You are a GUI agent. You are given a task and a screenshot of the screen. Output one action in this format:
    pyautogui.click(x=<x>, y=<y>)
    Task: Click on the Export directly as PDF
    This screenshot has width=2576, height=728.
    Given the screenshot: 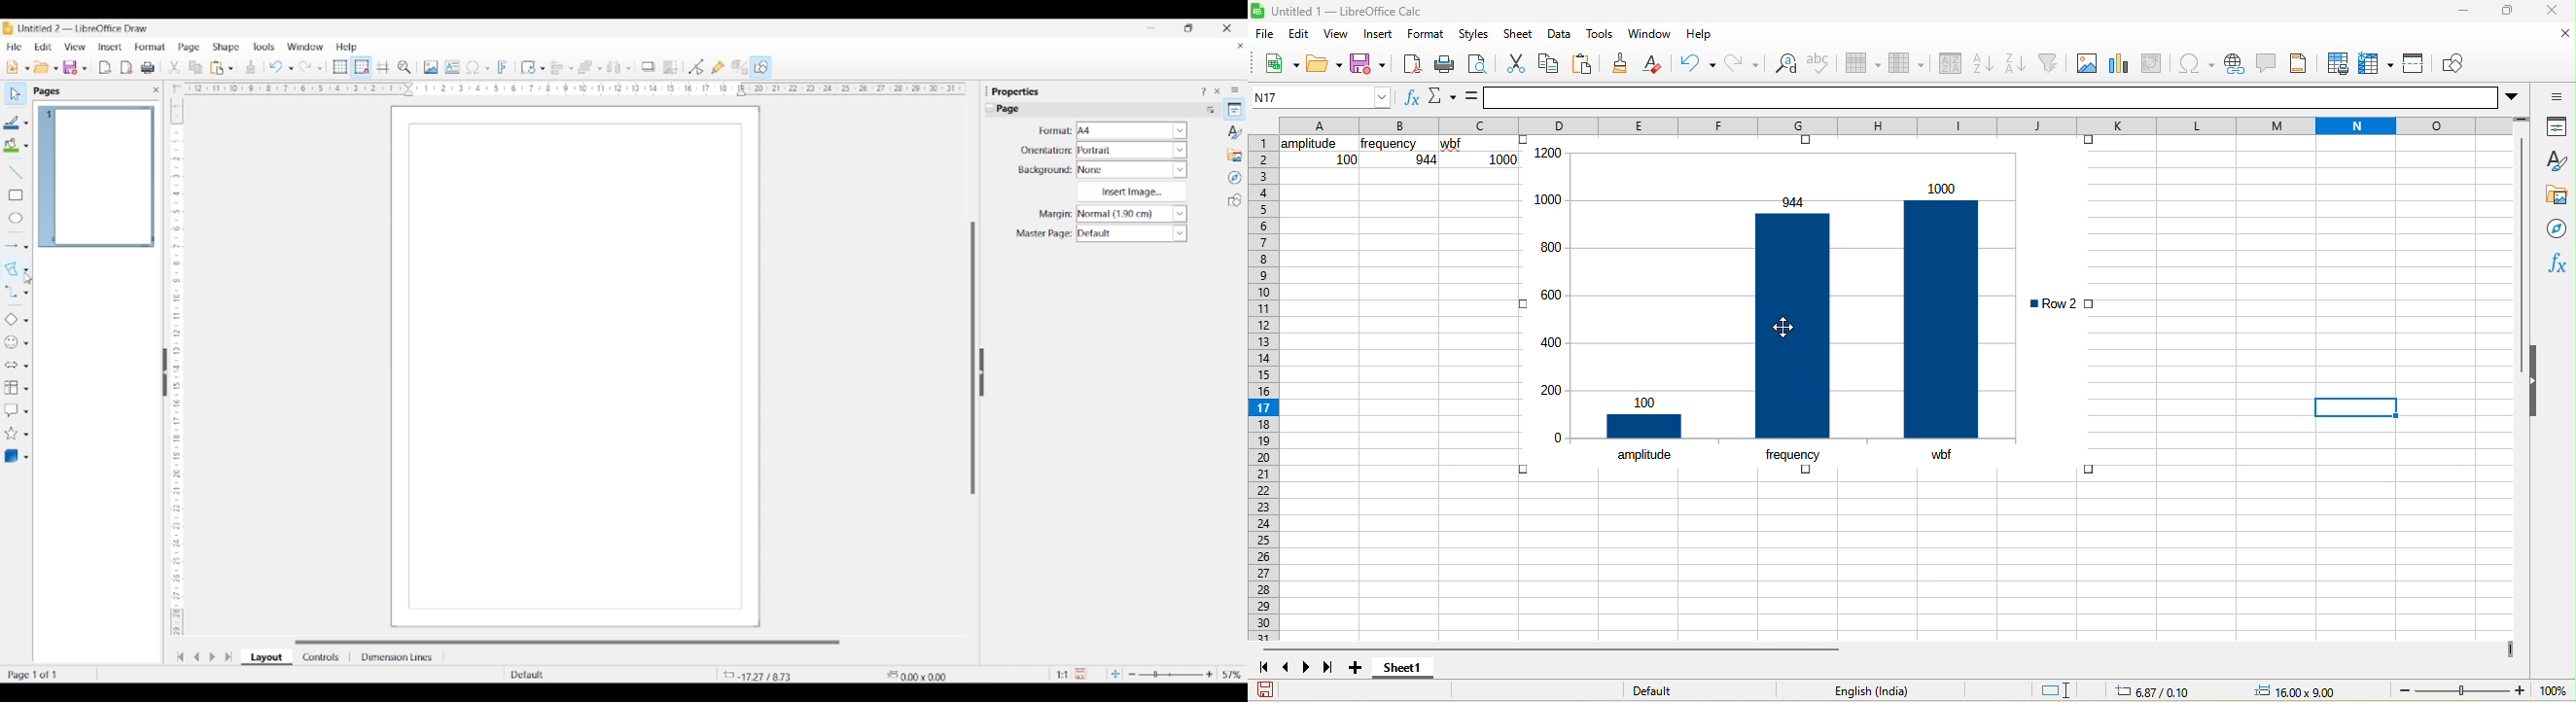 What is the action you would take?
    pyautogui.click(x=127, y=68)
    